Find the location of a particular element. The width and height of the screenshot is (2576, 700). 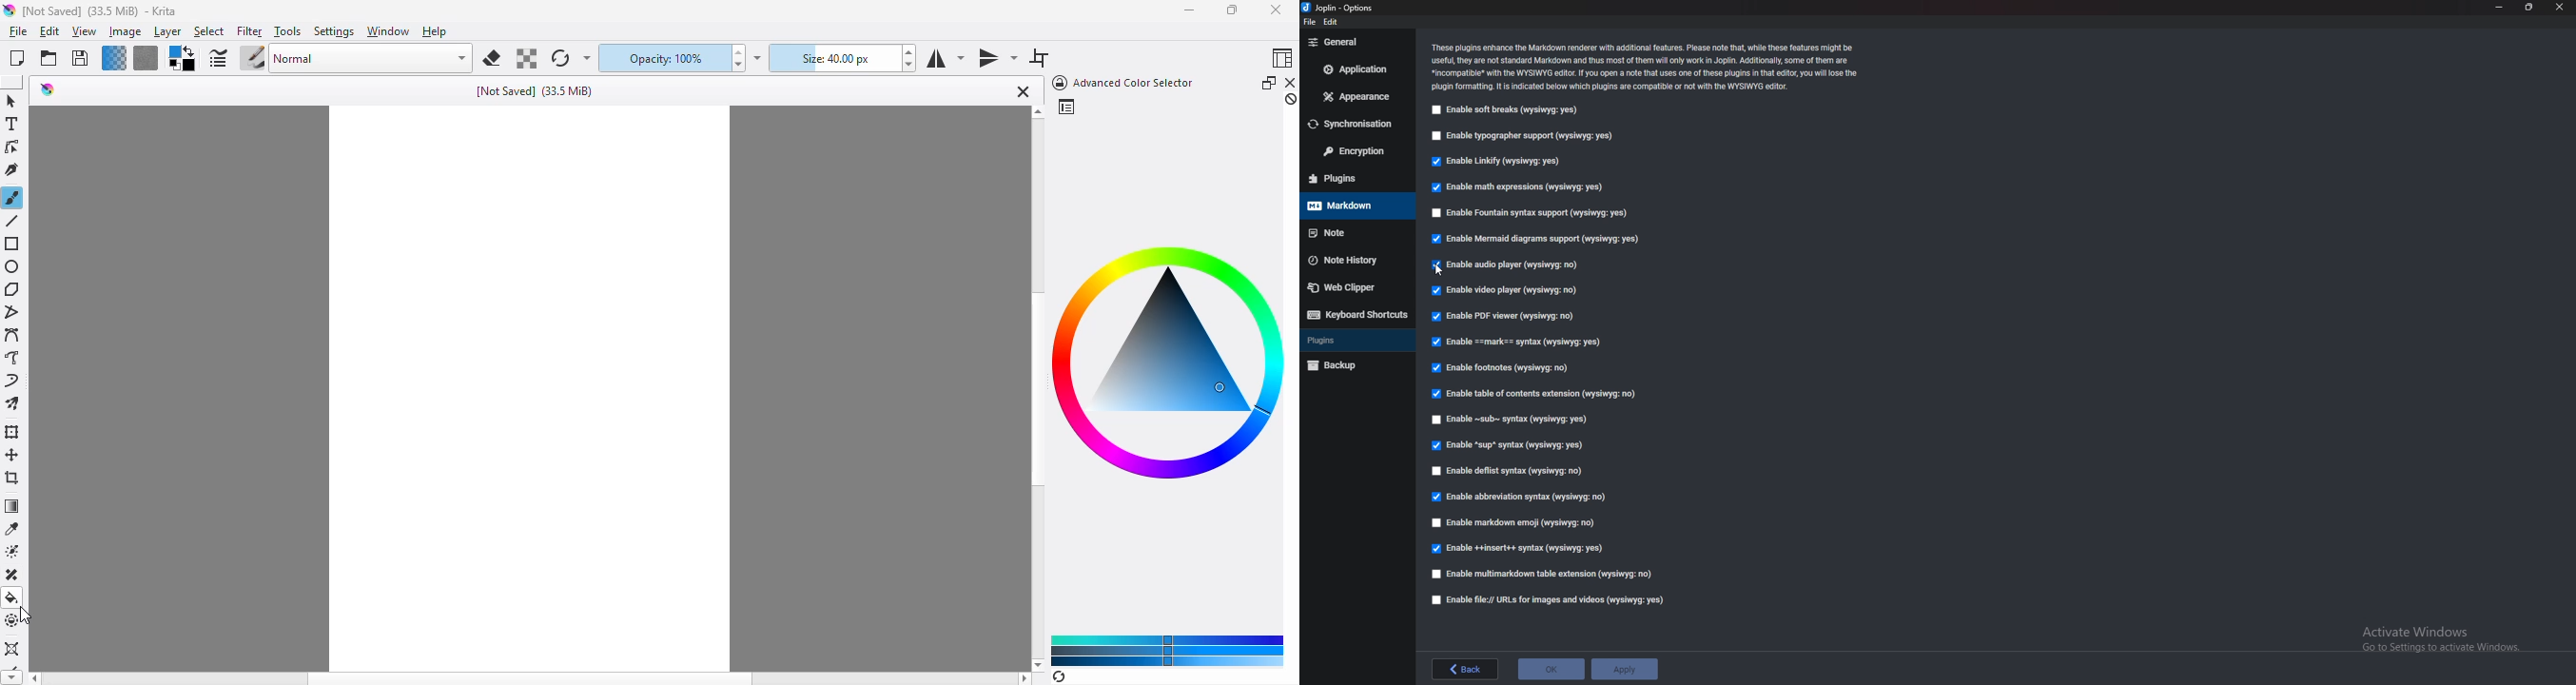

open an existing document is located at coordinates (49, 58).